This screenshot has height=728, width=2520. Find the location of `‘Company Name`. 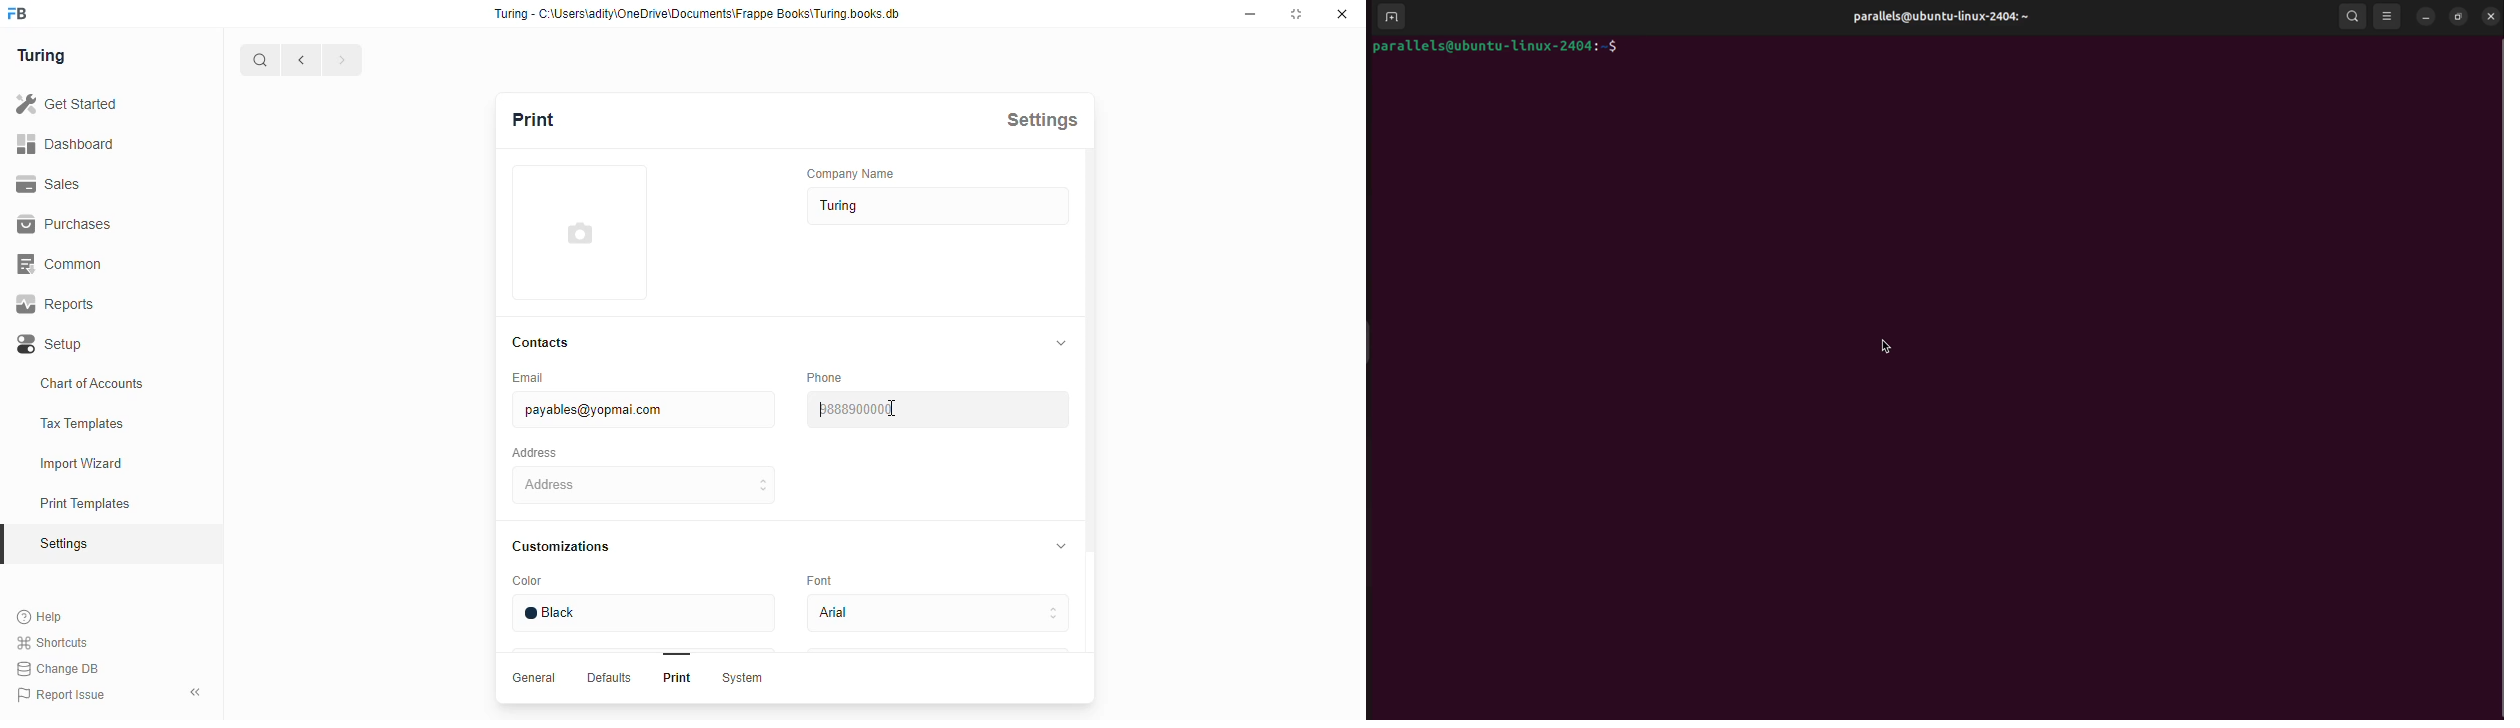

‘Company Name is located at coordinates (853, 175).